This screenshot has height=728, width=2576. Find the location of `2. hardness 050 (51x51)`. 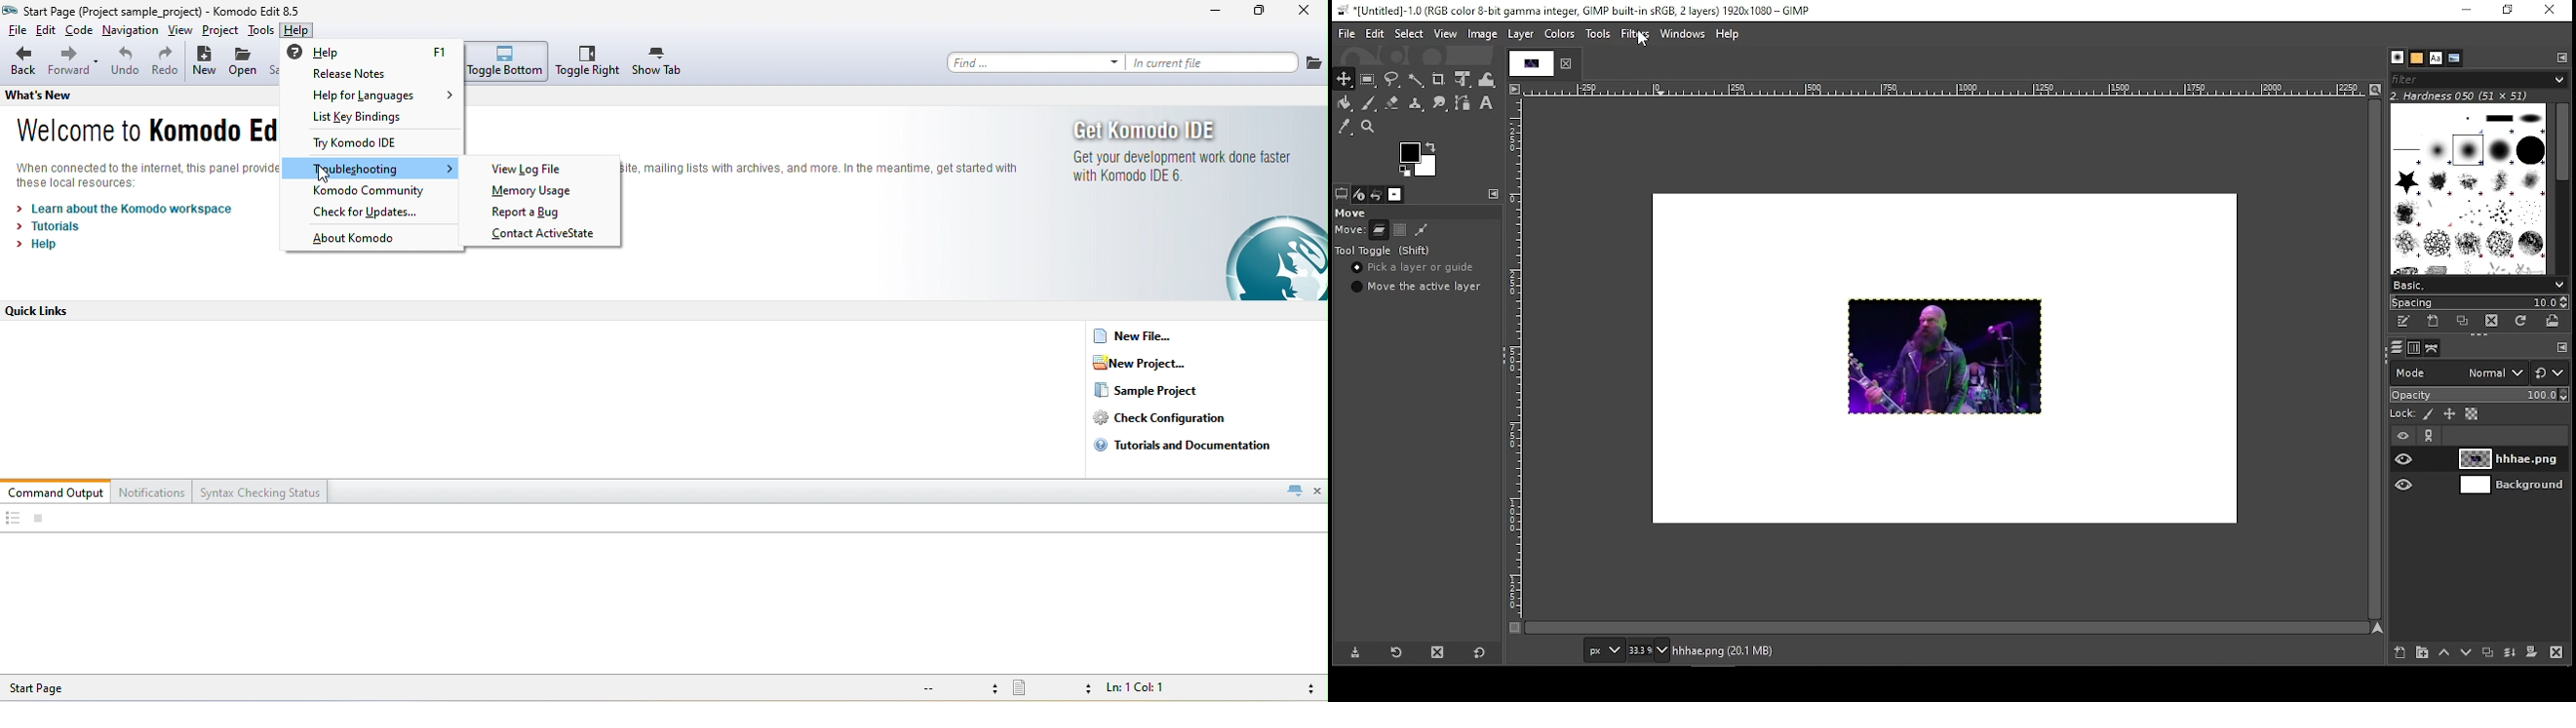

2. hardness 050 (51x51) is located at coordinates (2478, 96).